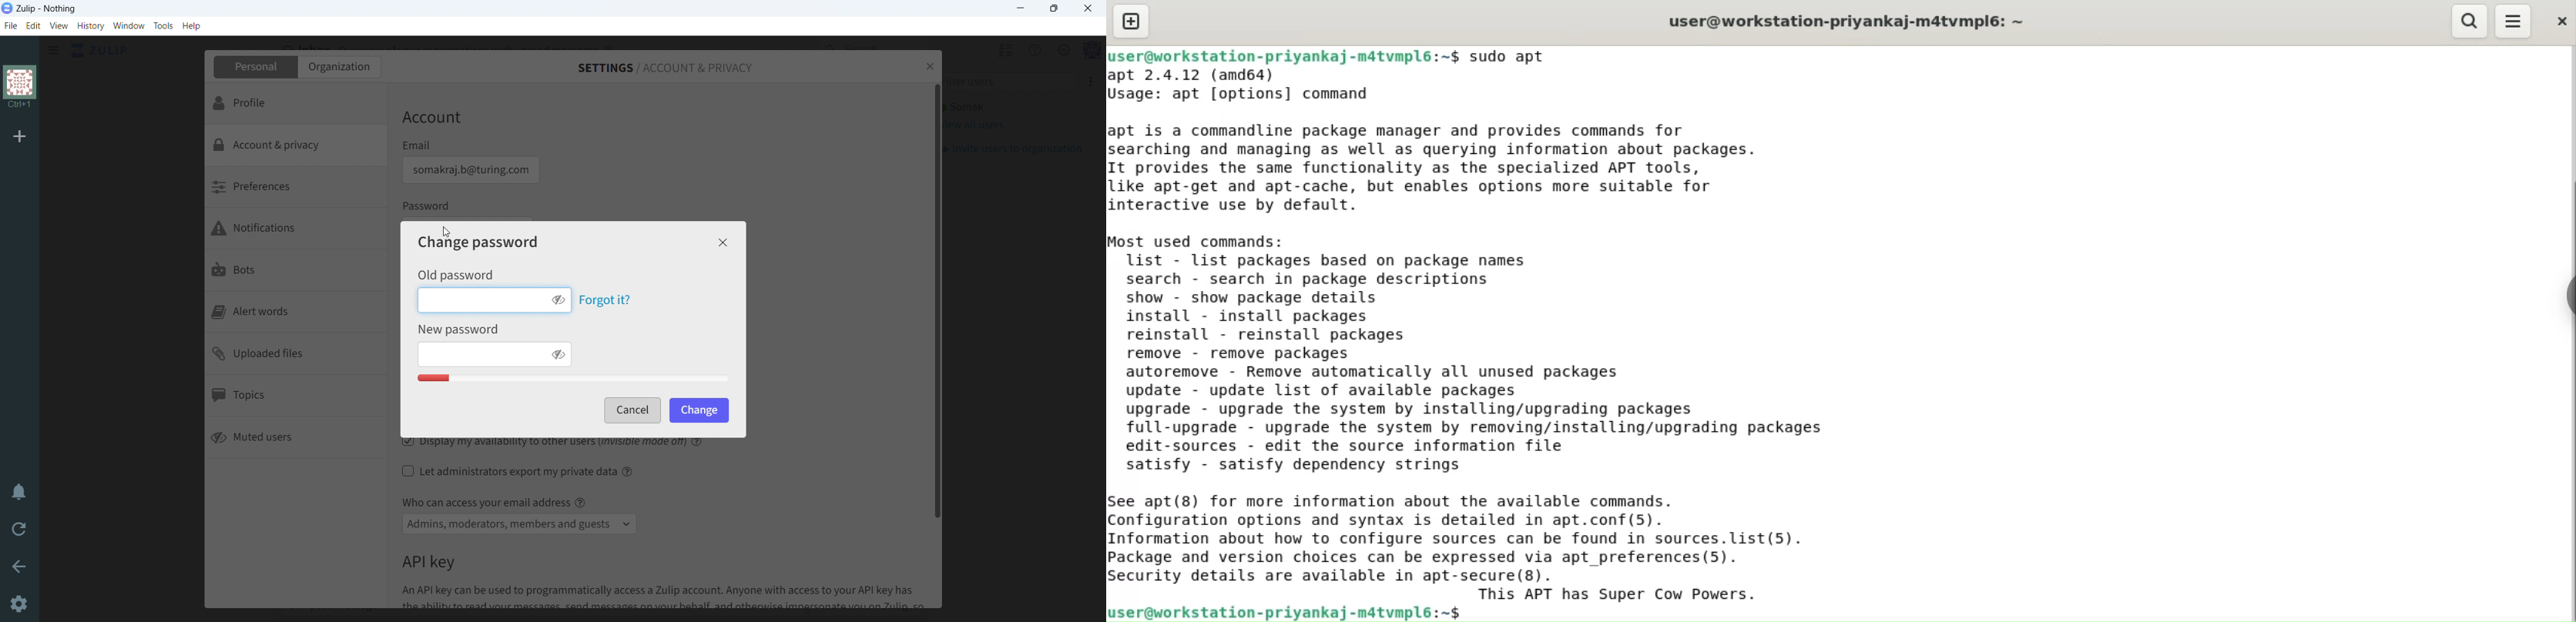 Image resolution: width=2576 pixels, height=644 pixels. I want to click on help, so click(191, 25).